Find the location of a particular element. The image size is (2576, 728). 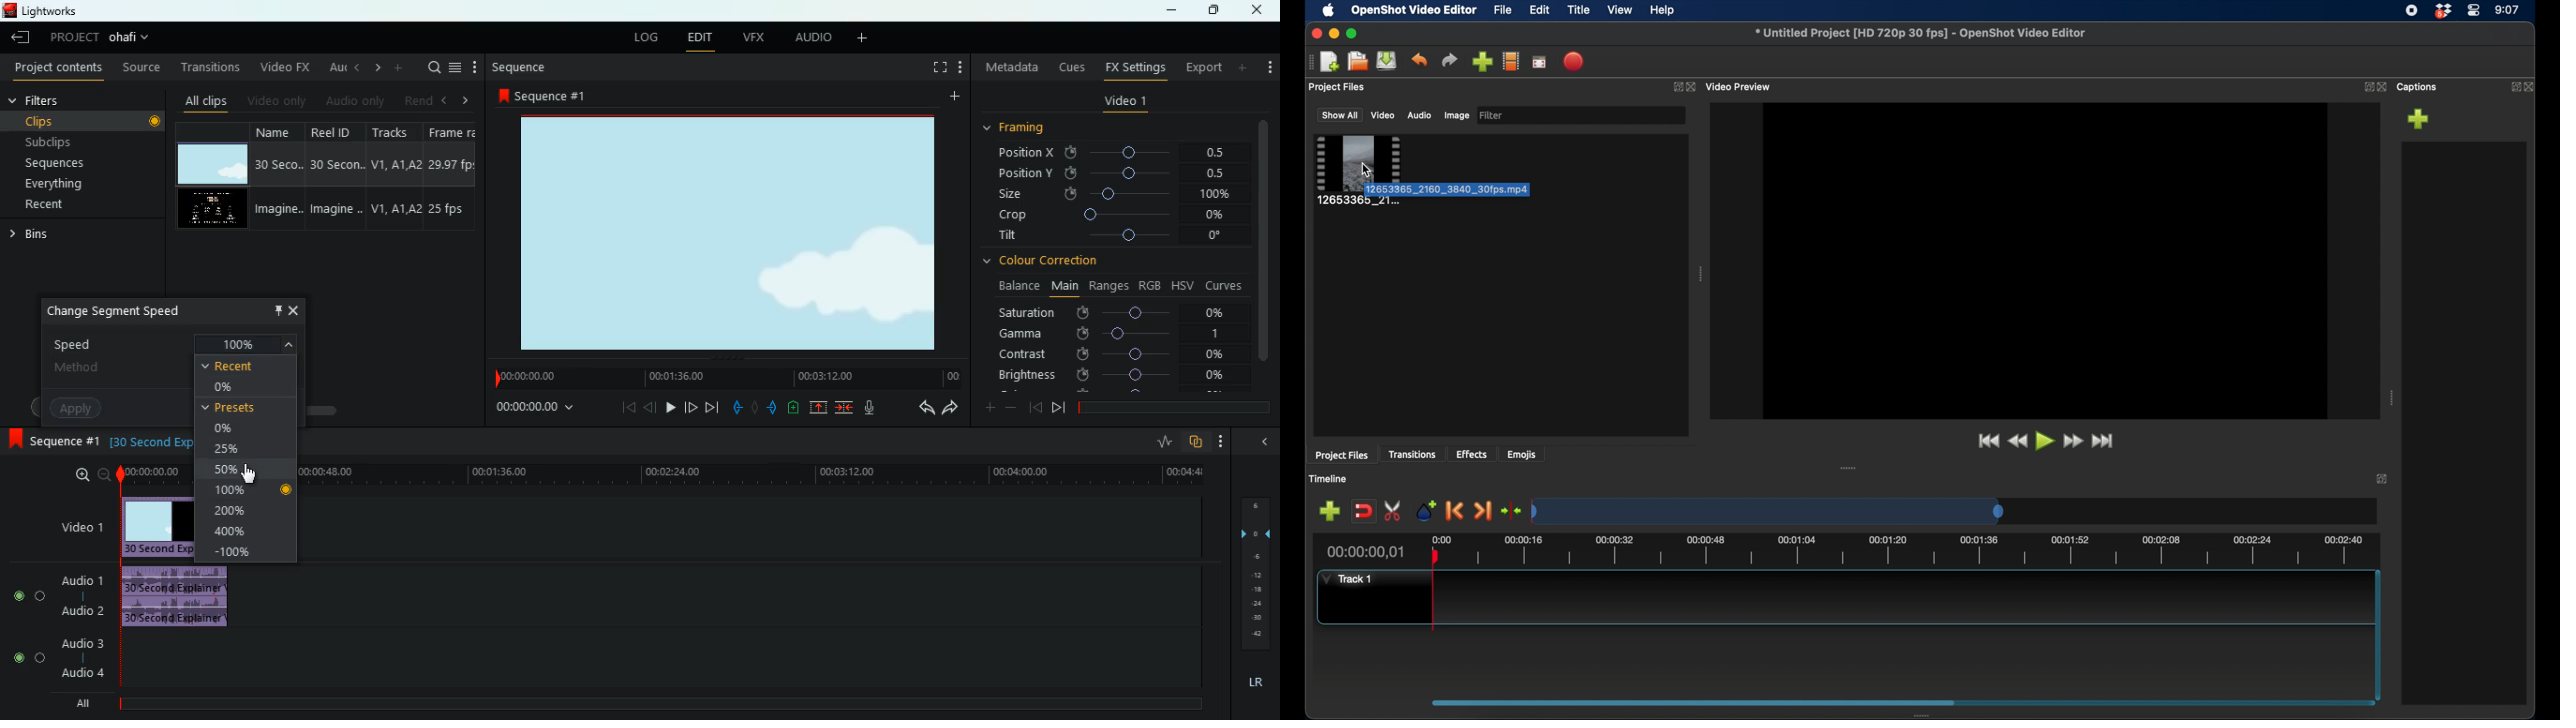

recent is located at coordinates (244, 366).